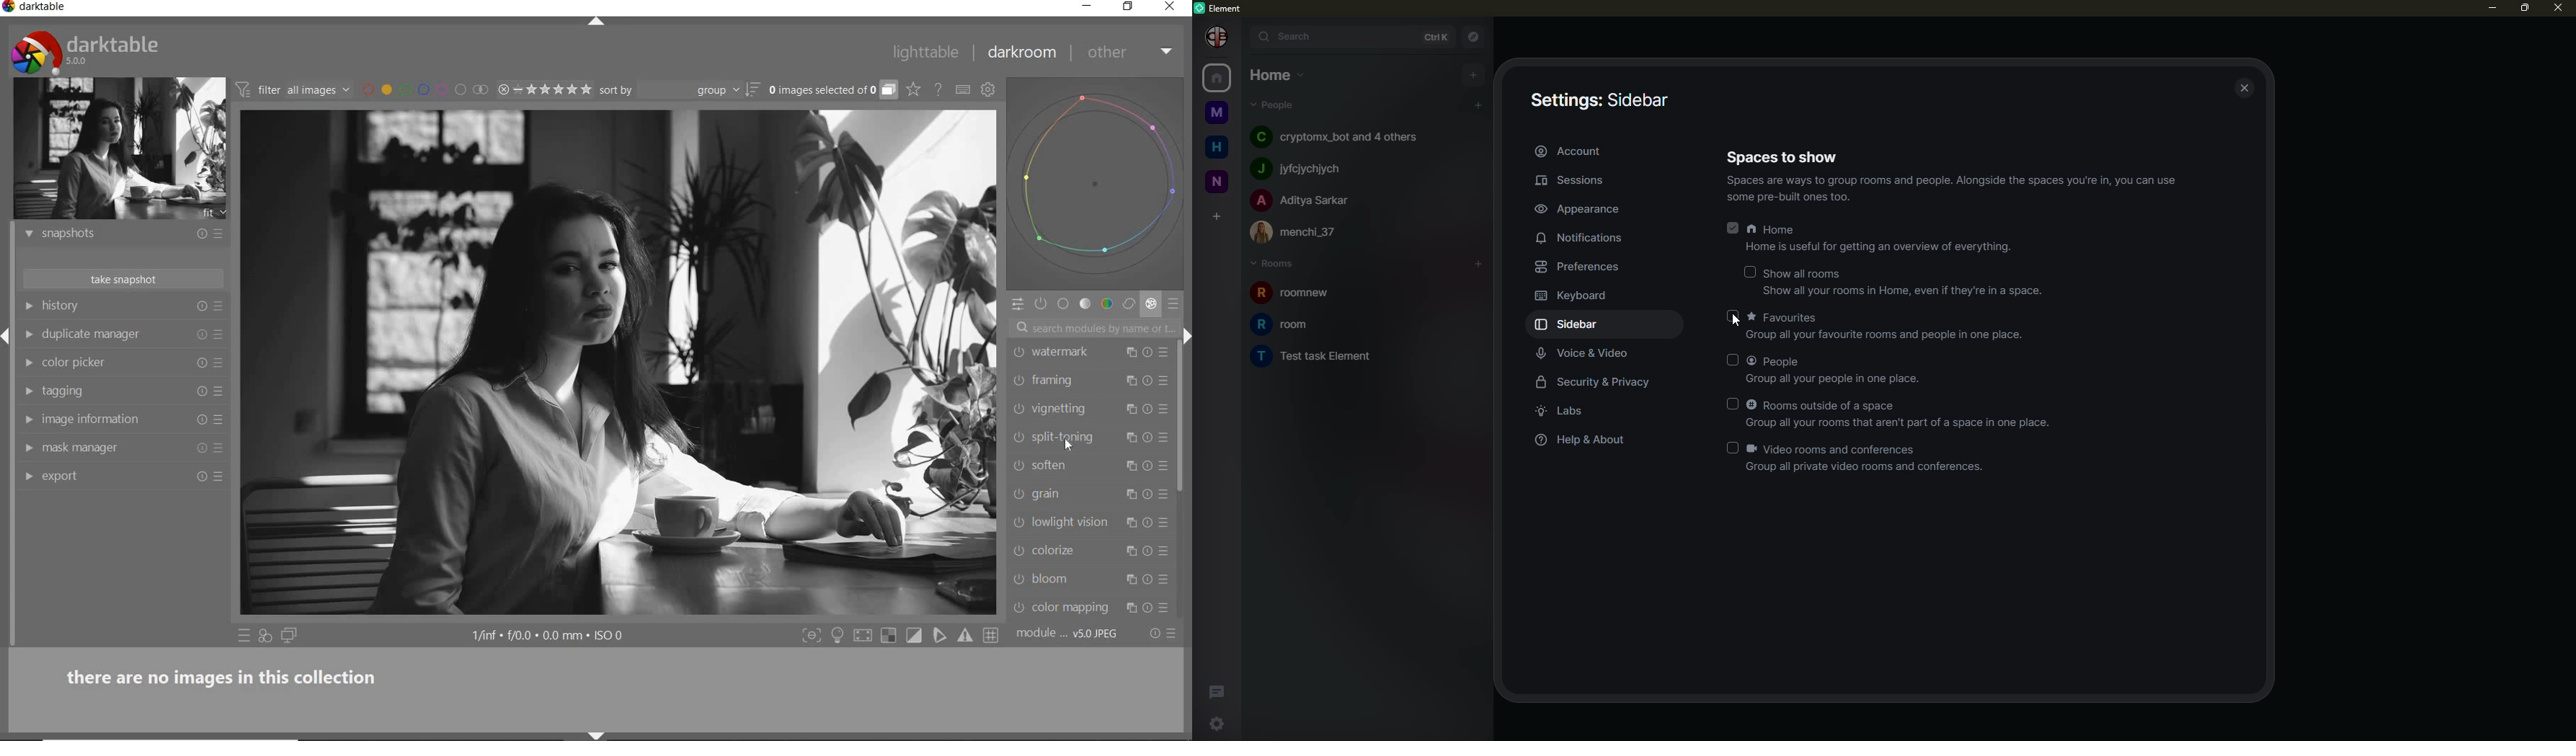 The image size is (2576, 756). What do you see at coordinates (1564, 412) in the screenshot?
I see `labs` at bounding box center [1564, 412].